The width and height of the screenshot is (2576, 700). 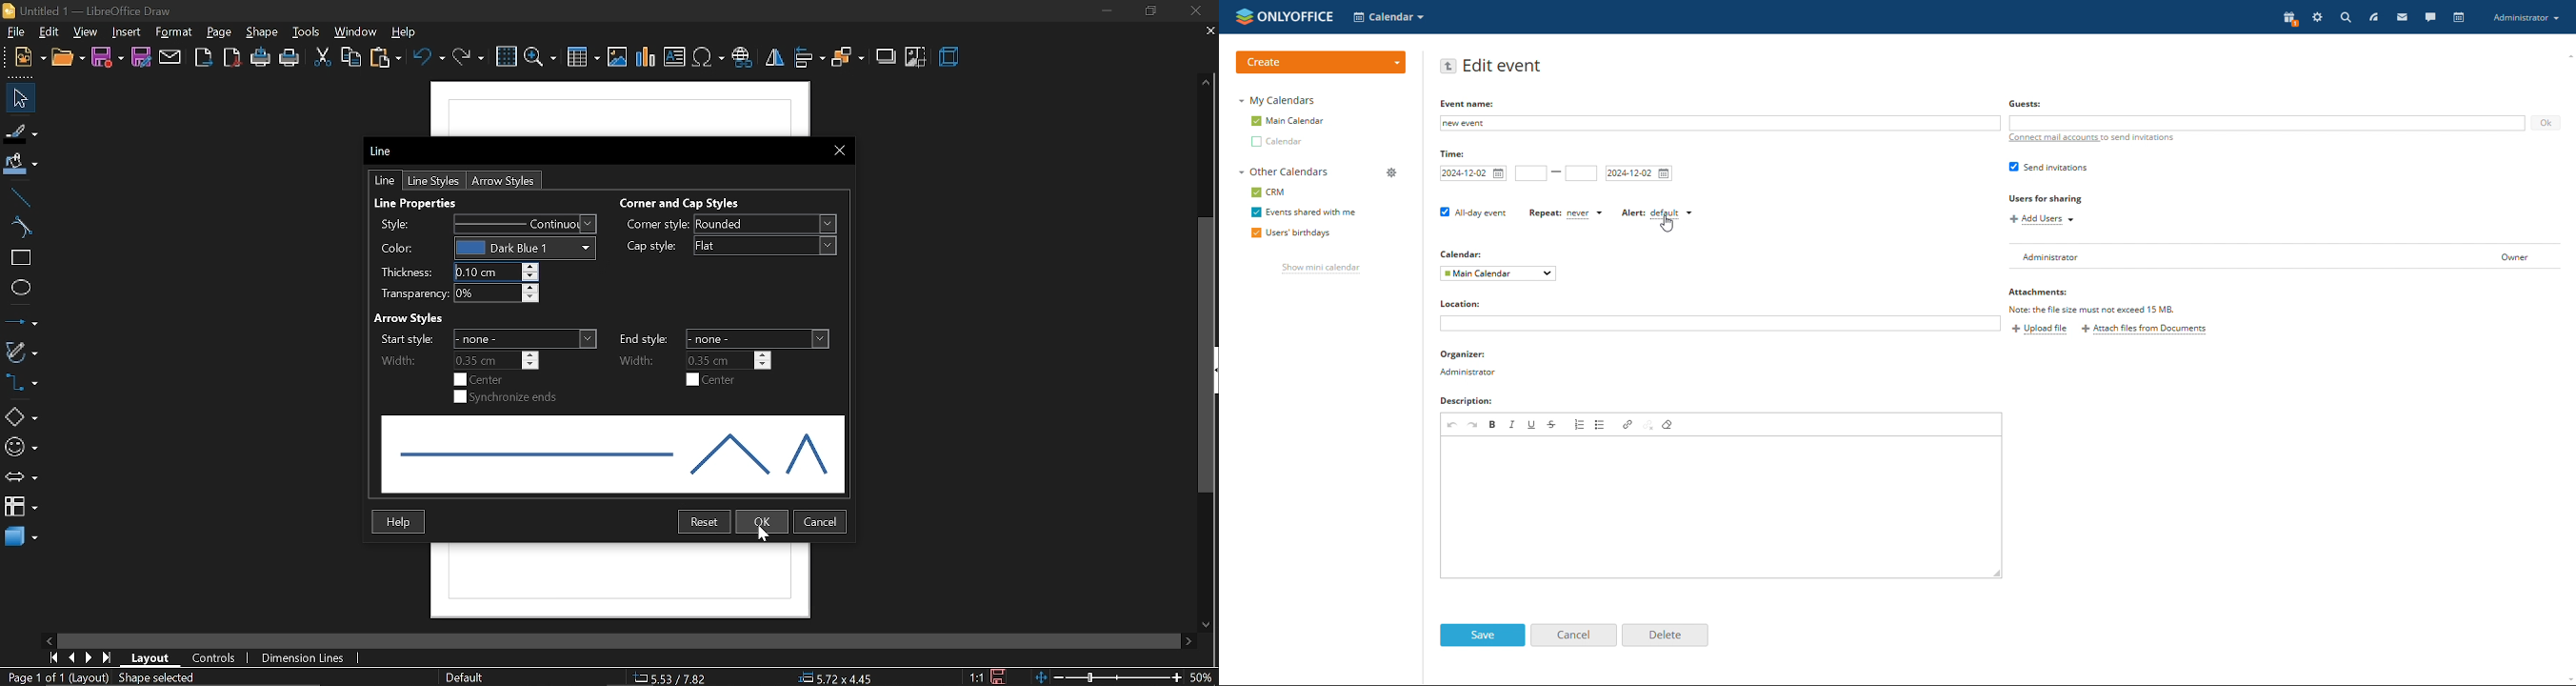 I want to click on italic, so click(x=1512, y=424).